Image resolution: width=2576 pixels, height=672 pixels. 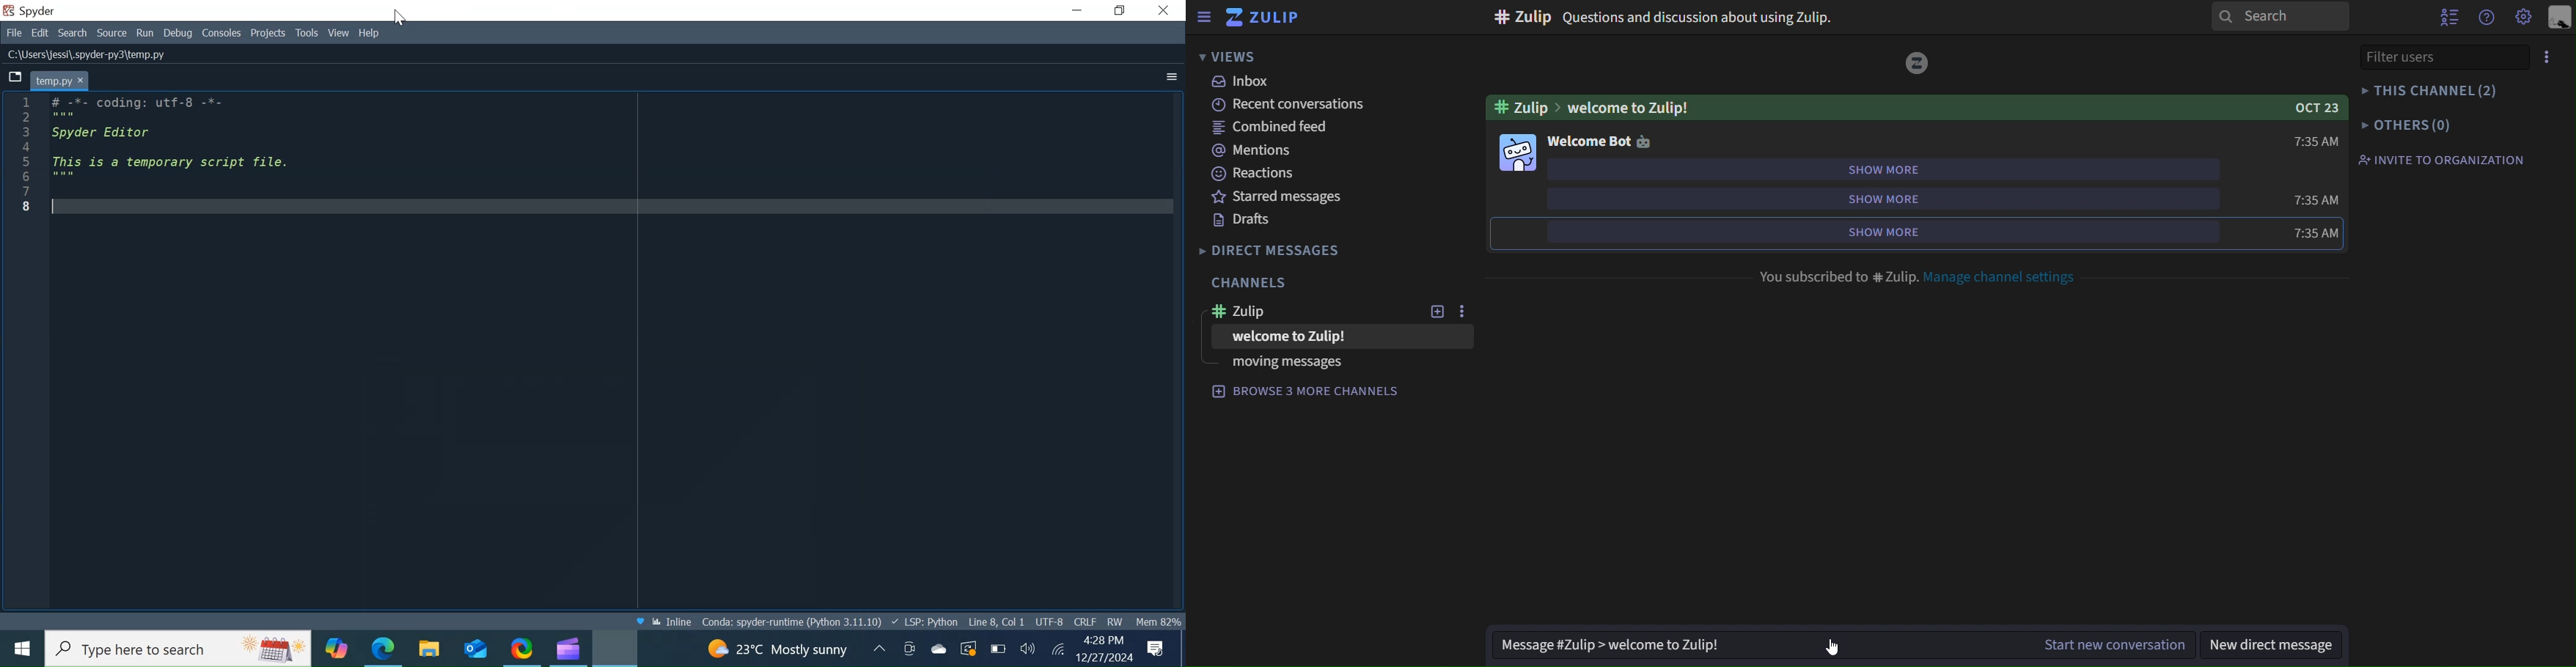 I want to click on main menu, so click(x=2525, y=18).